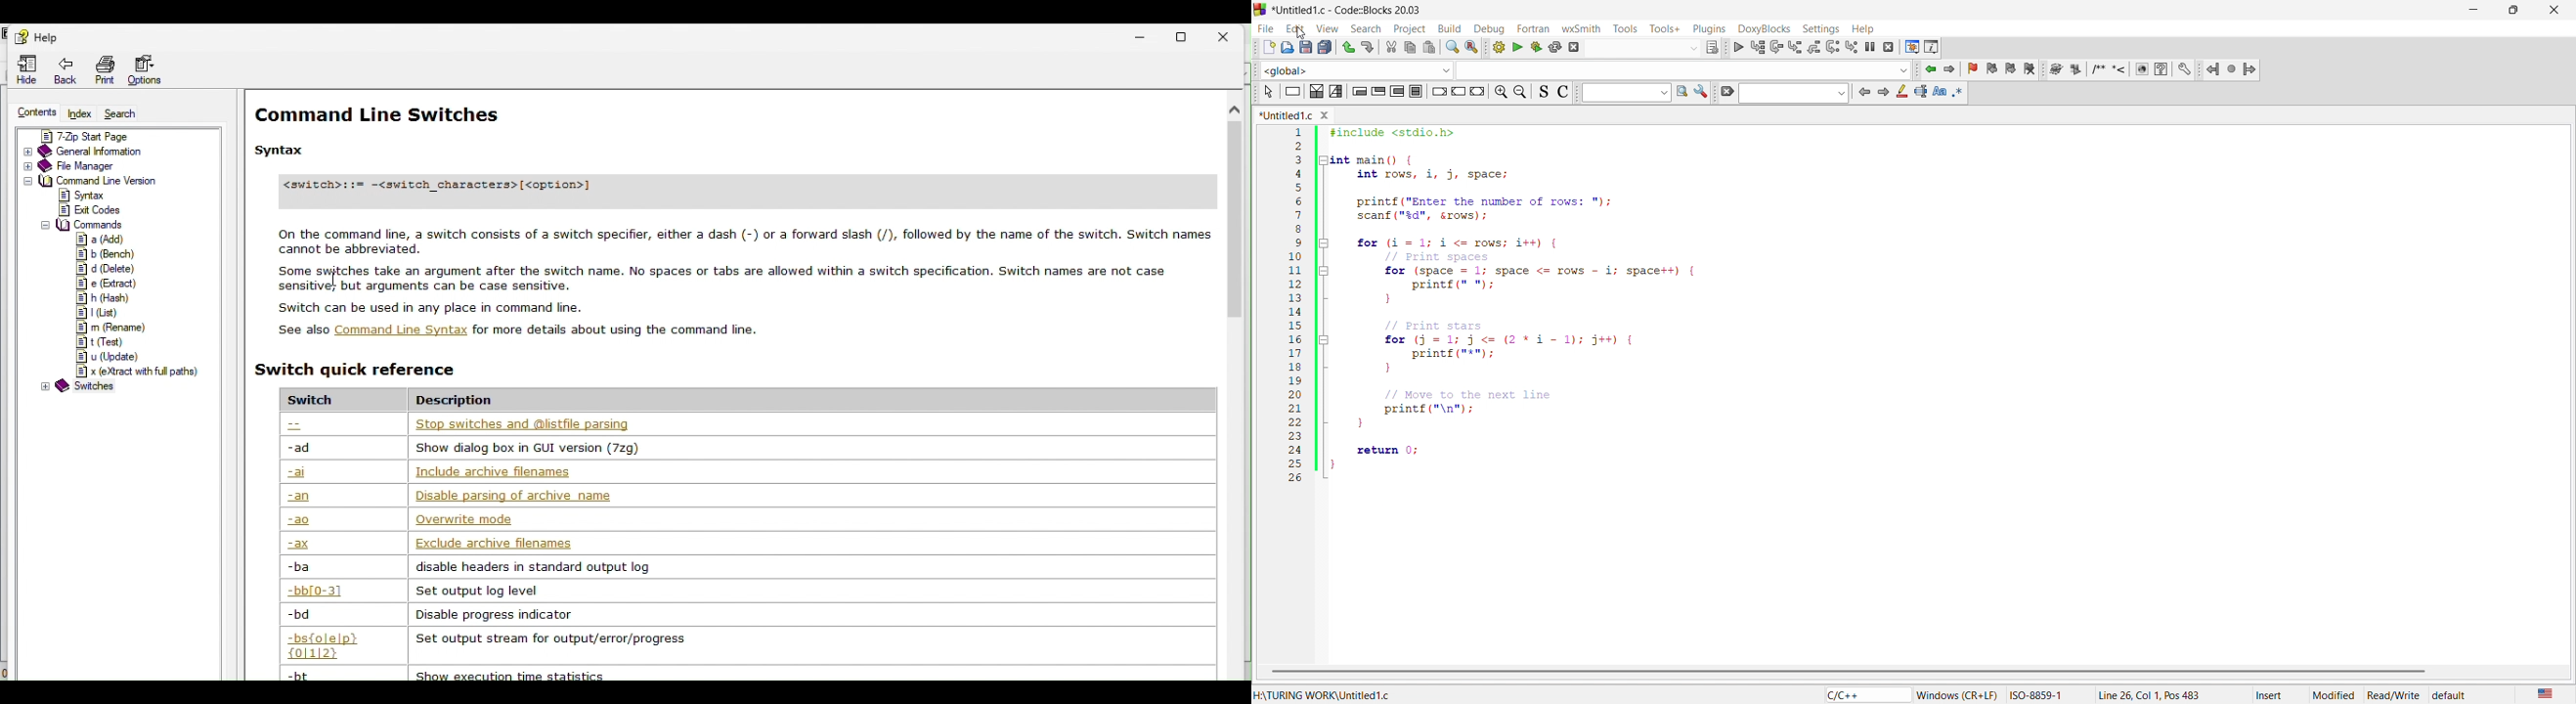  Describe the element at coordinates (1366, 48) in the screenshot. I see `redo` at that location.